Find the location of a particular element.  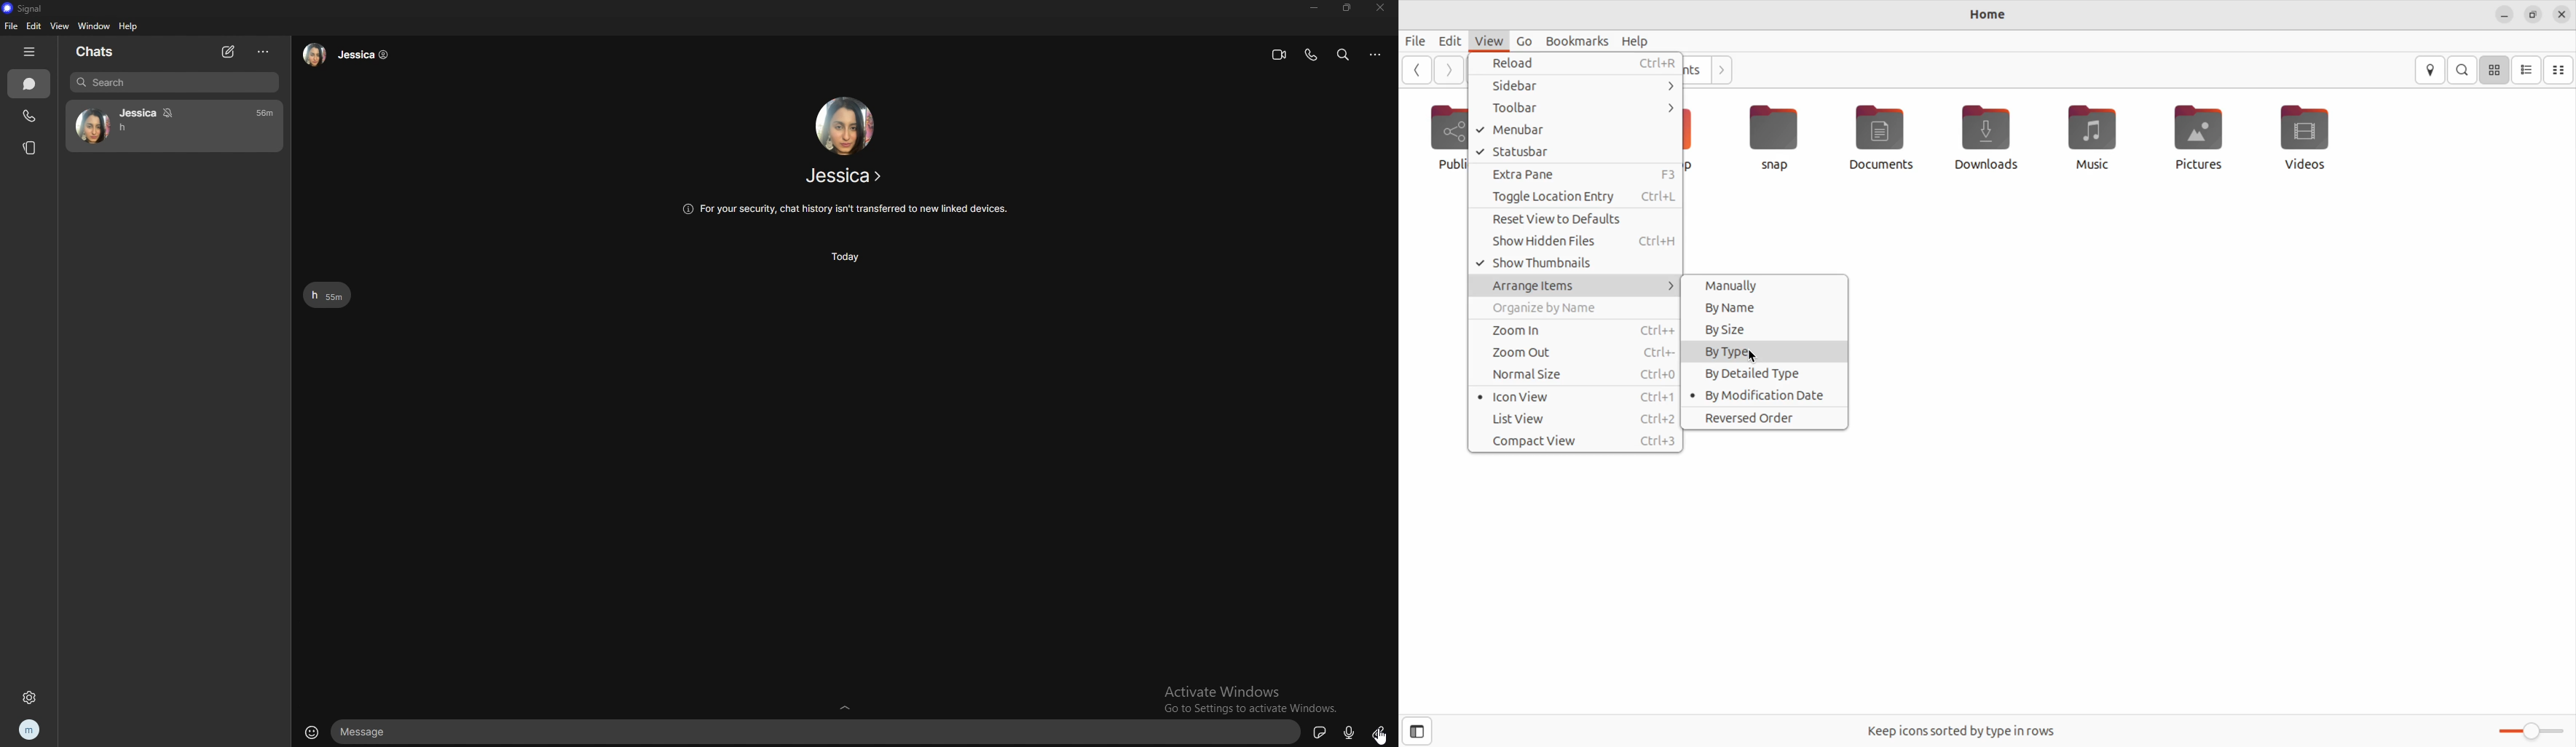

music is located at coordinates (2092, 141).